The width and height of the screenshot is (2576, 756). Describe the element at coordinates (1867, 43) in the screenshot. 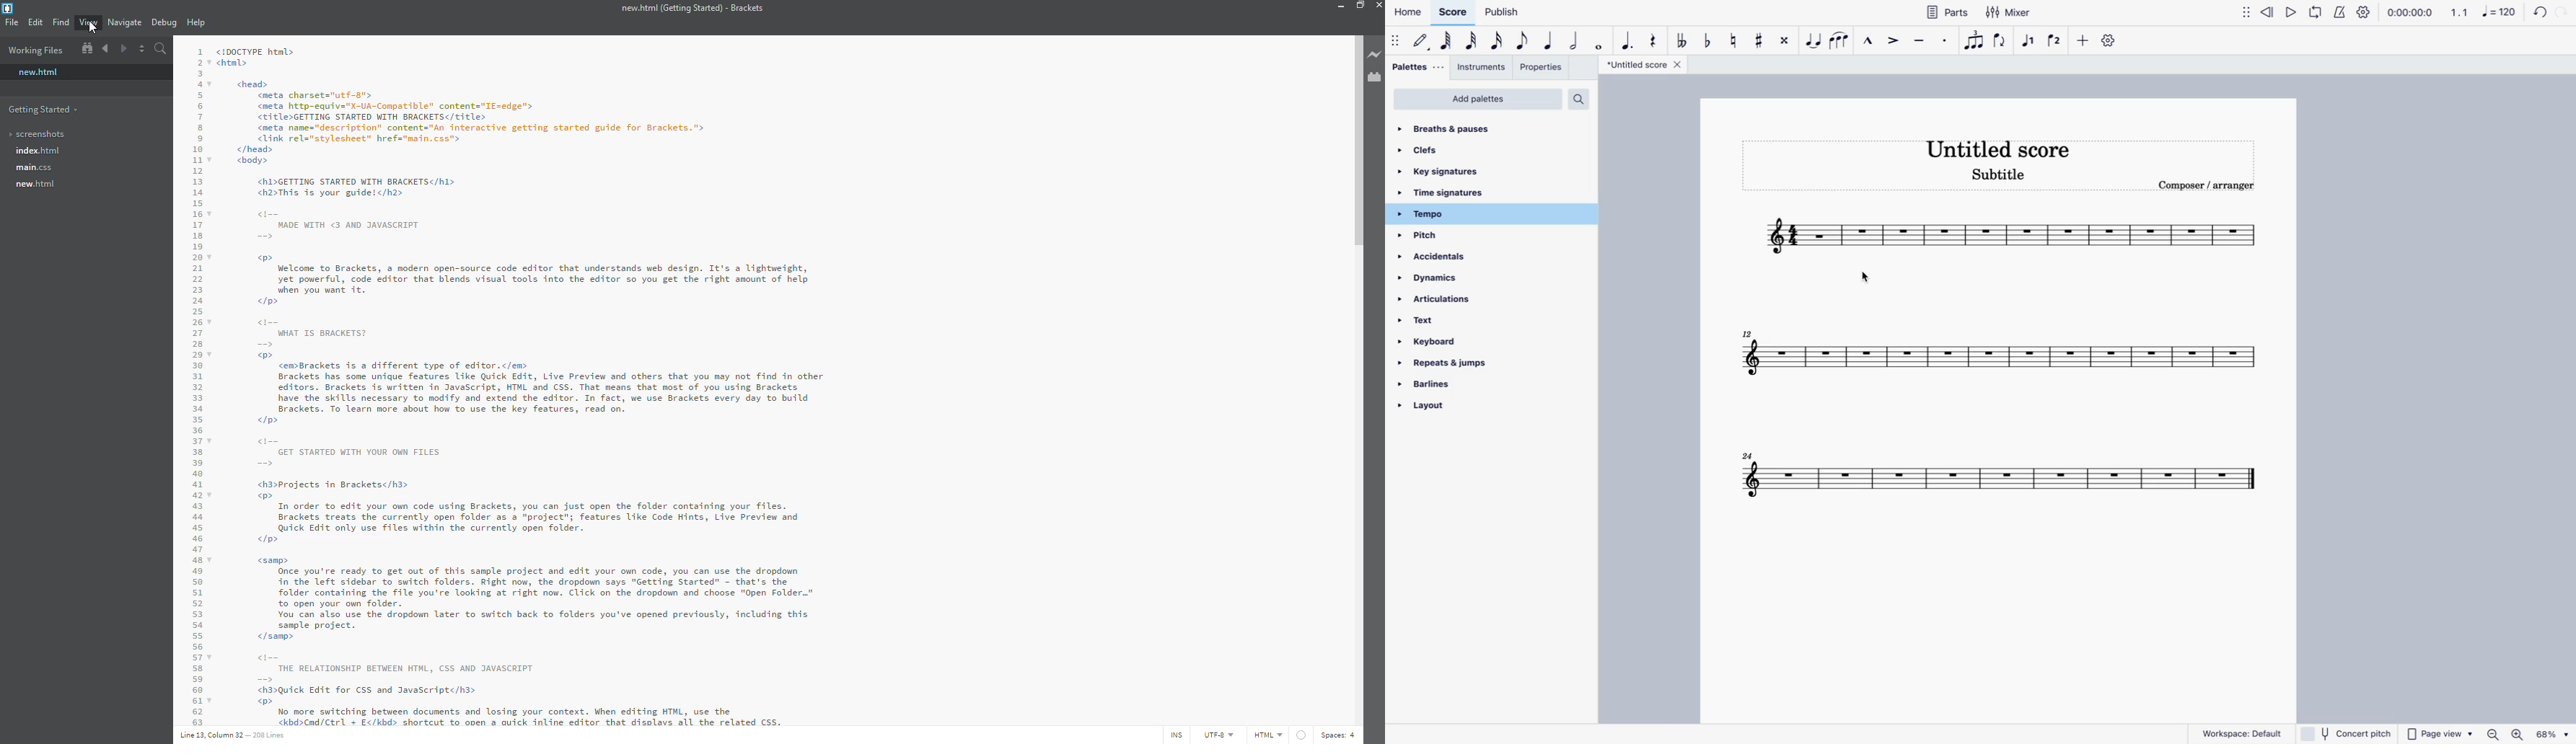

I see `marcato` at that location.